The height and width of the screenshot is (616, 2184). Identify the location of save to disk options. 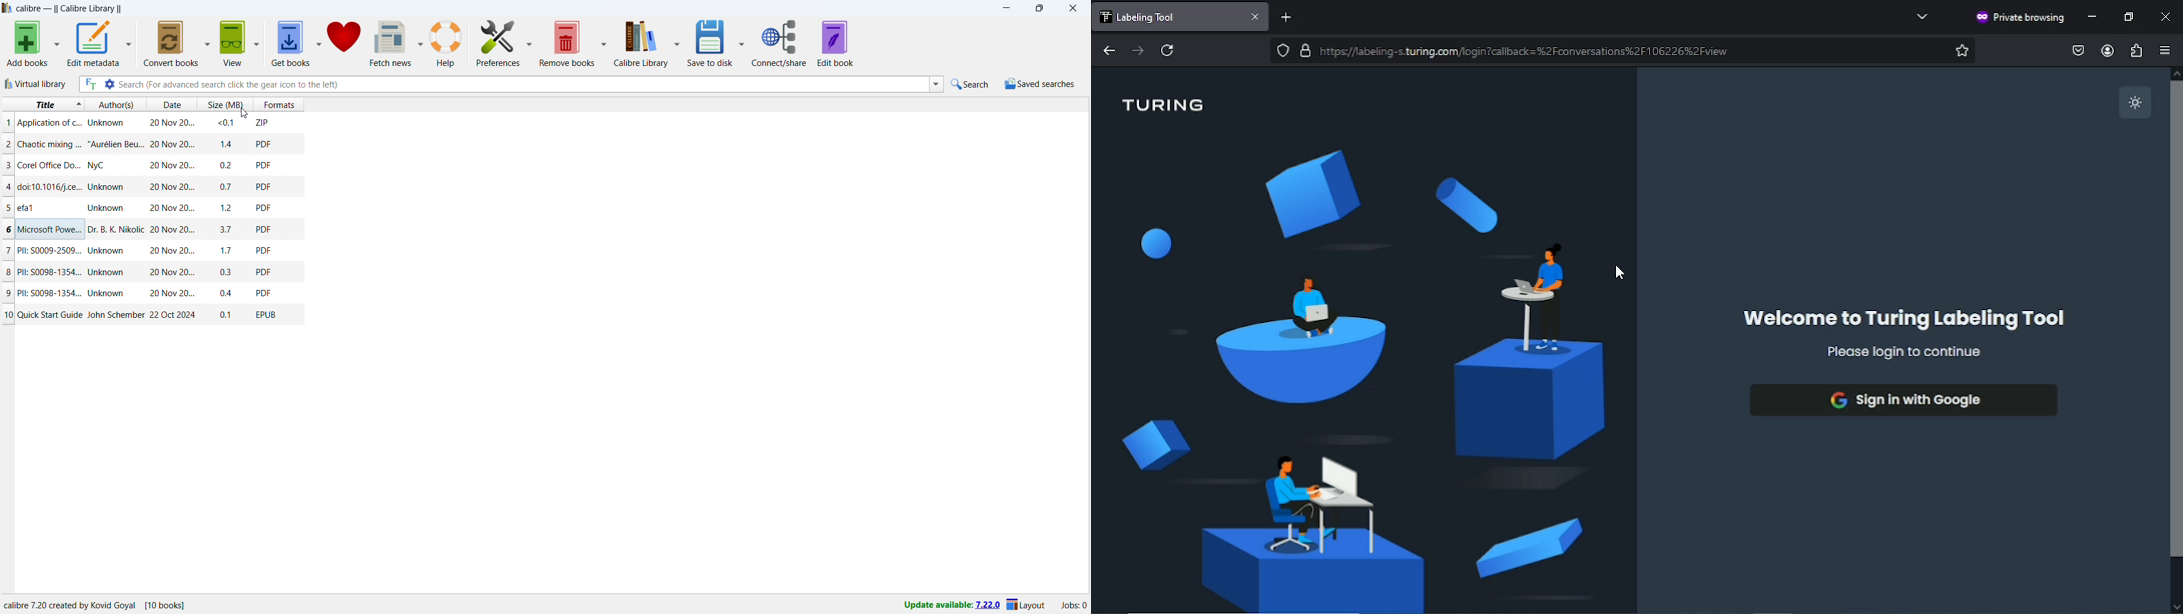
(741, 44).